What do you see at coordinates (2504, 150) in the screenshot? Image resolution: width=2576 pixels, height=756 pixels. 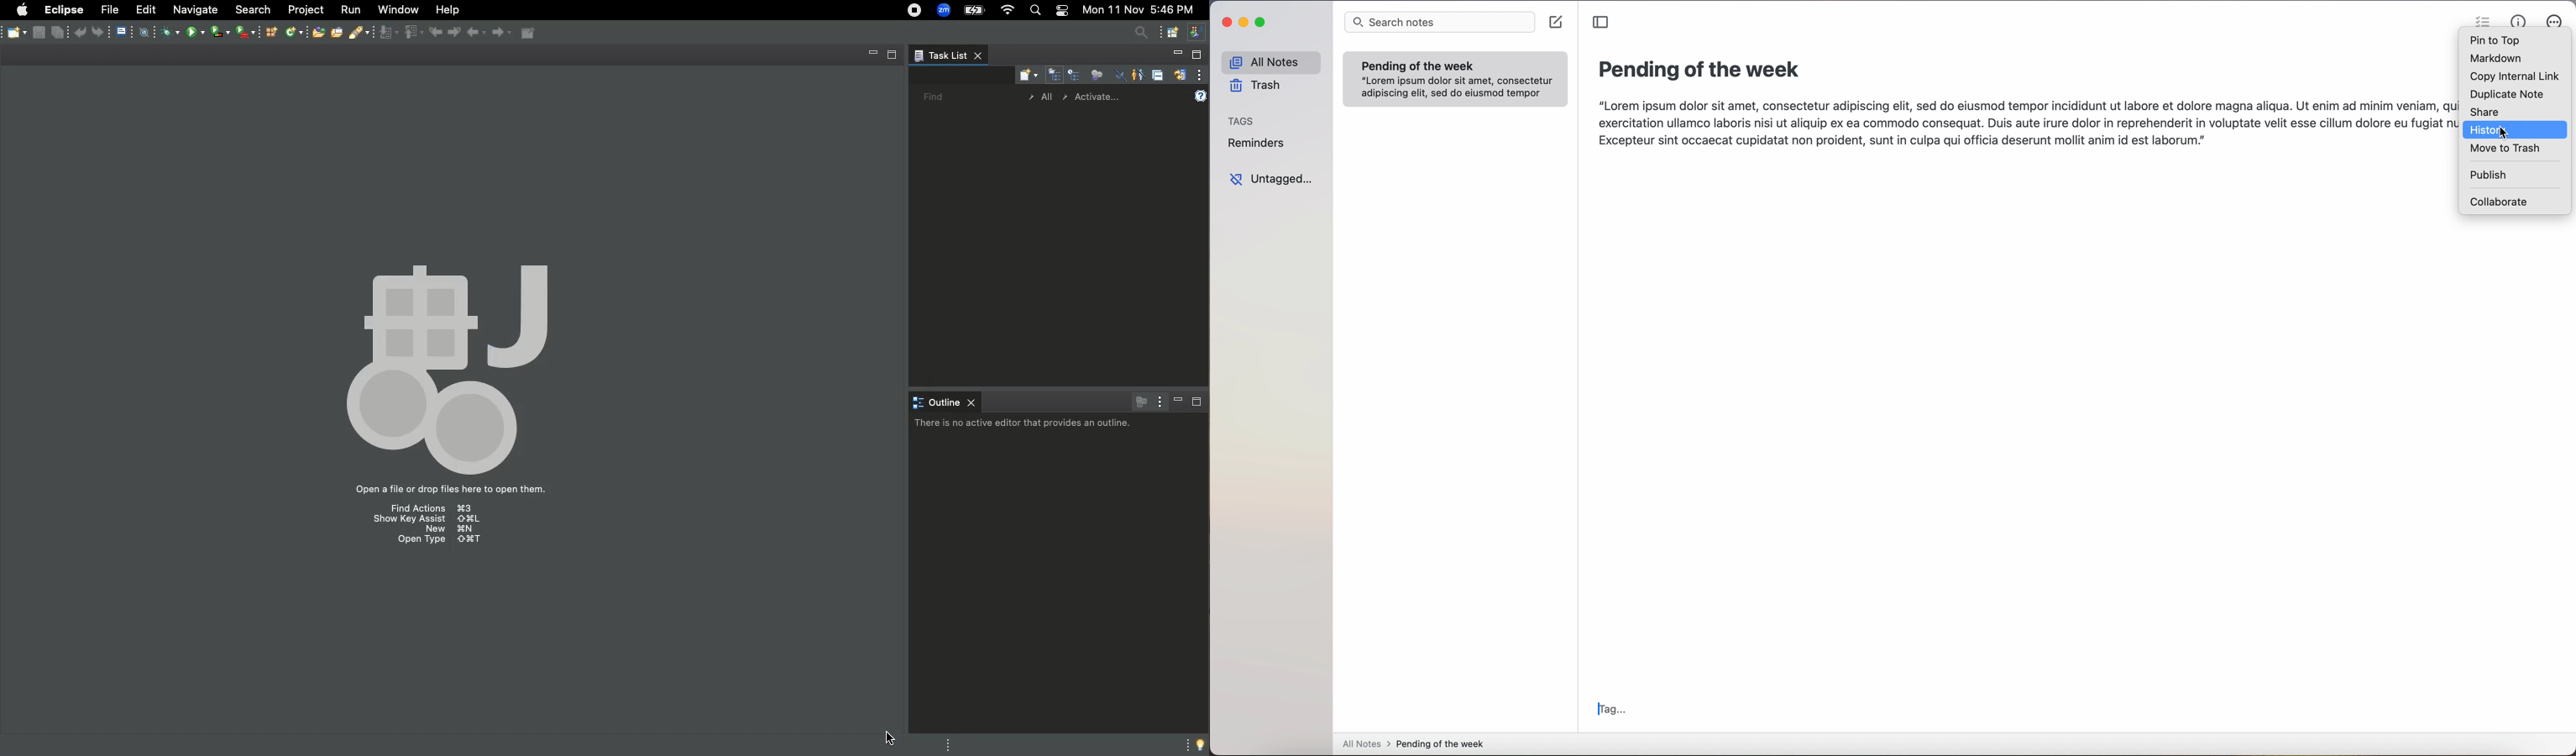 I see `move to trash` at bounding box center [2504, 150].